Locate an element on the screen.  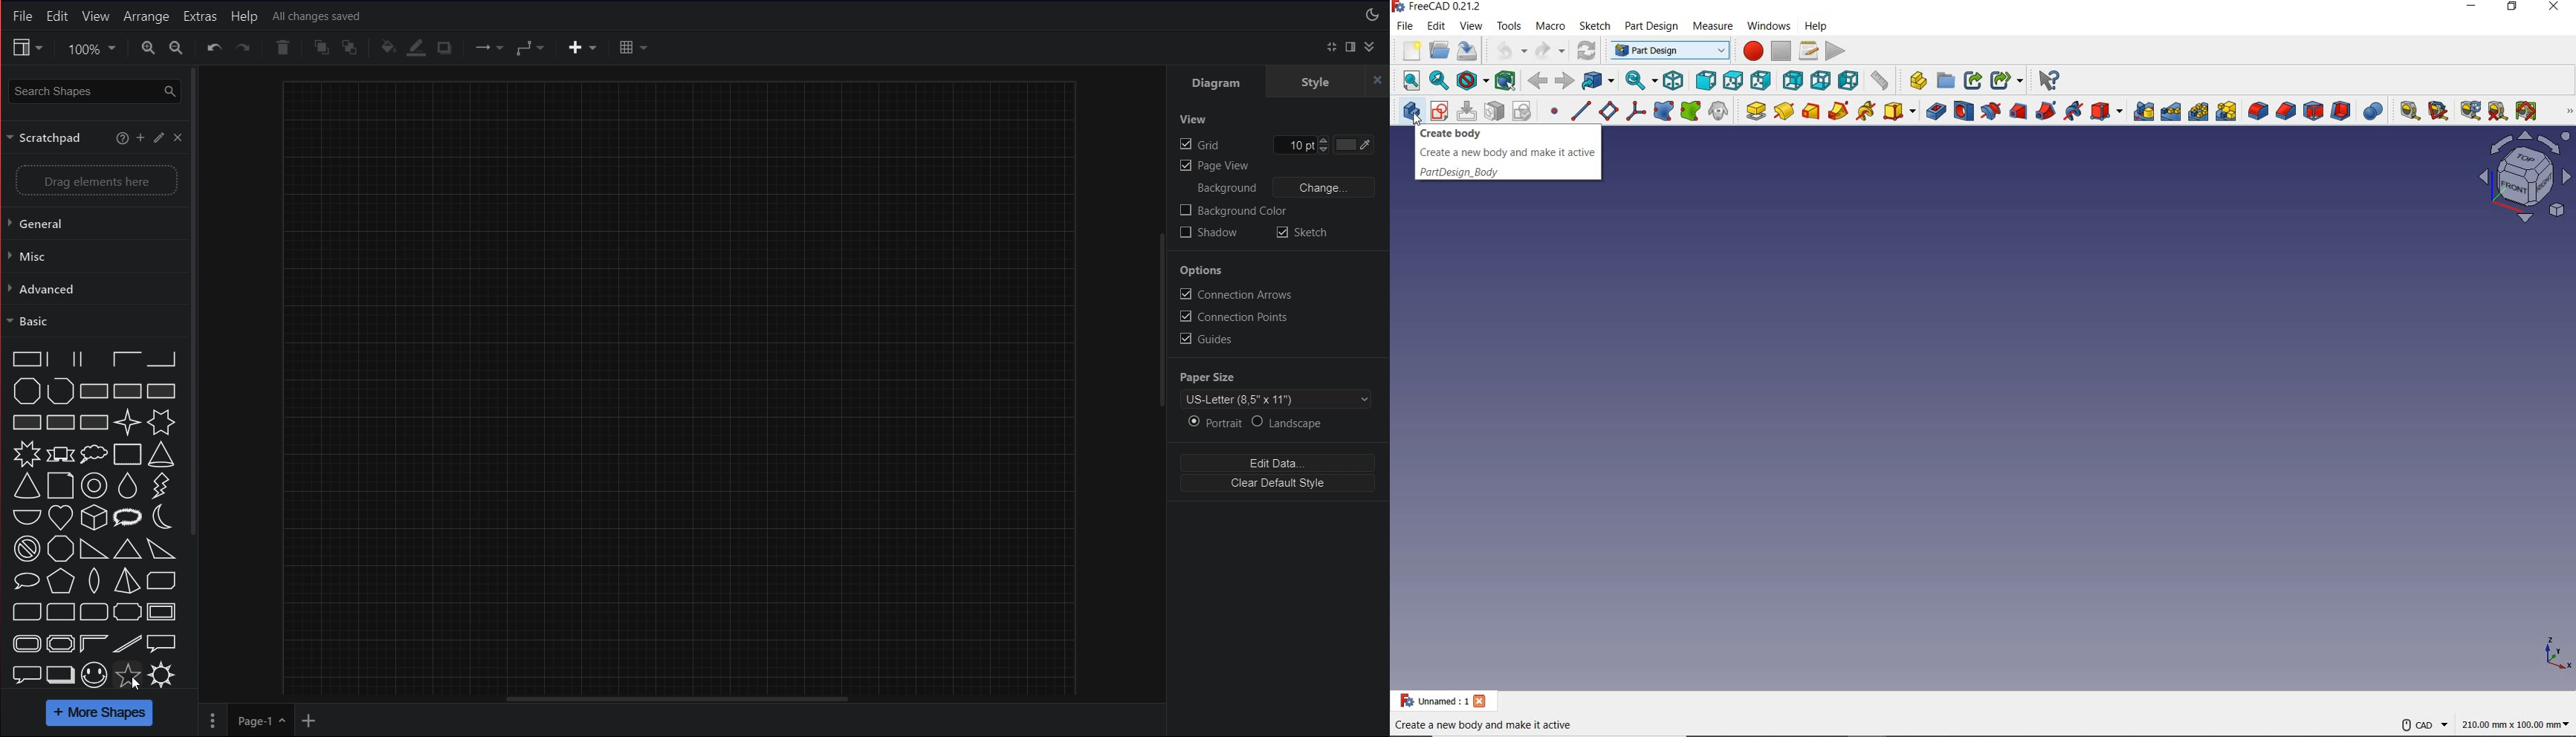
CREATE A SUB-OBJECT SHAPE BINDER is located at coordinates (1691, 110).